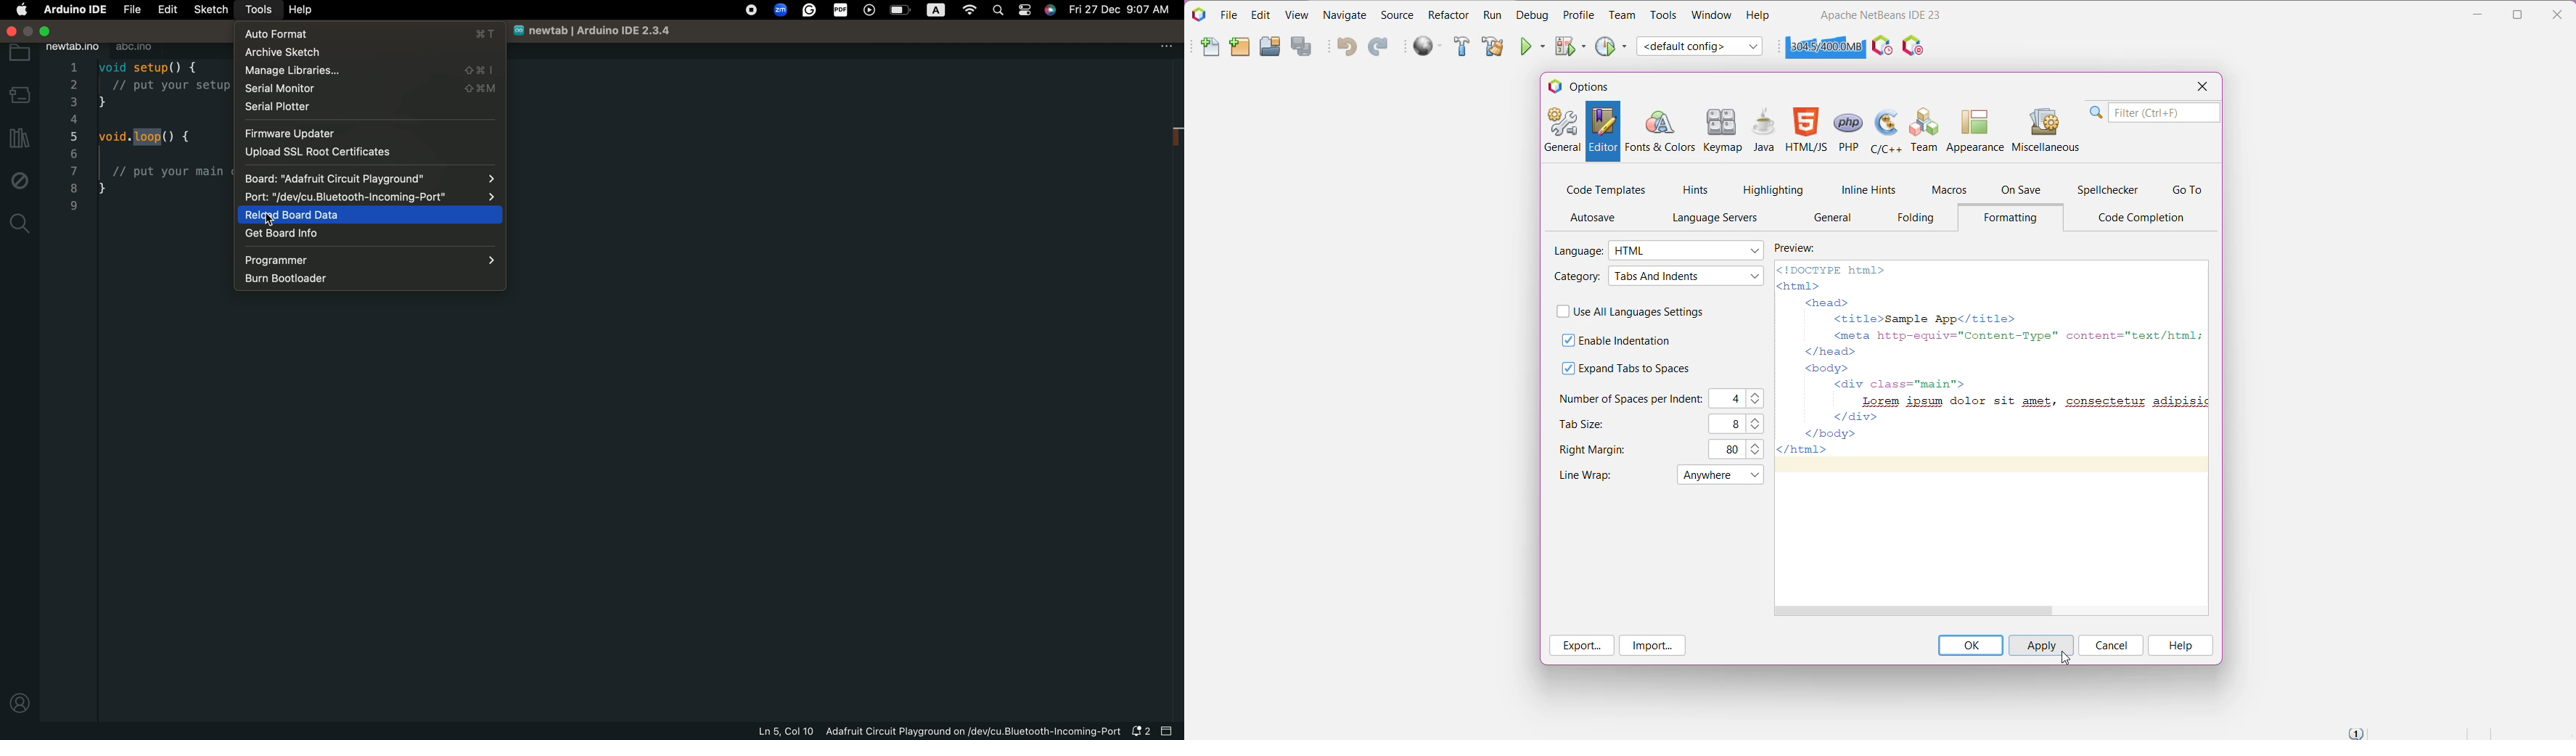  I want to click on New File, so click(1210, 49).